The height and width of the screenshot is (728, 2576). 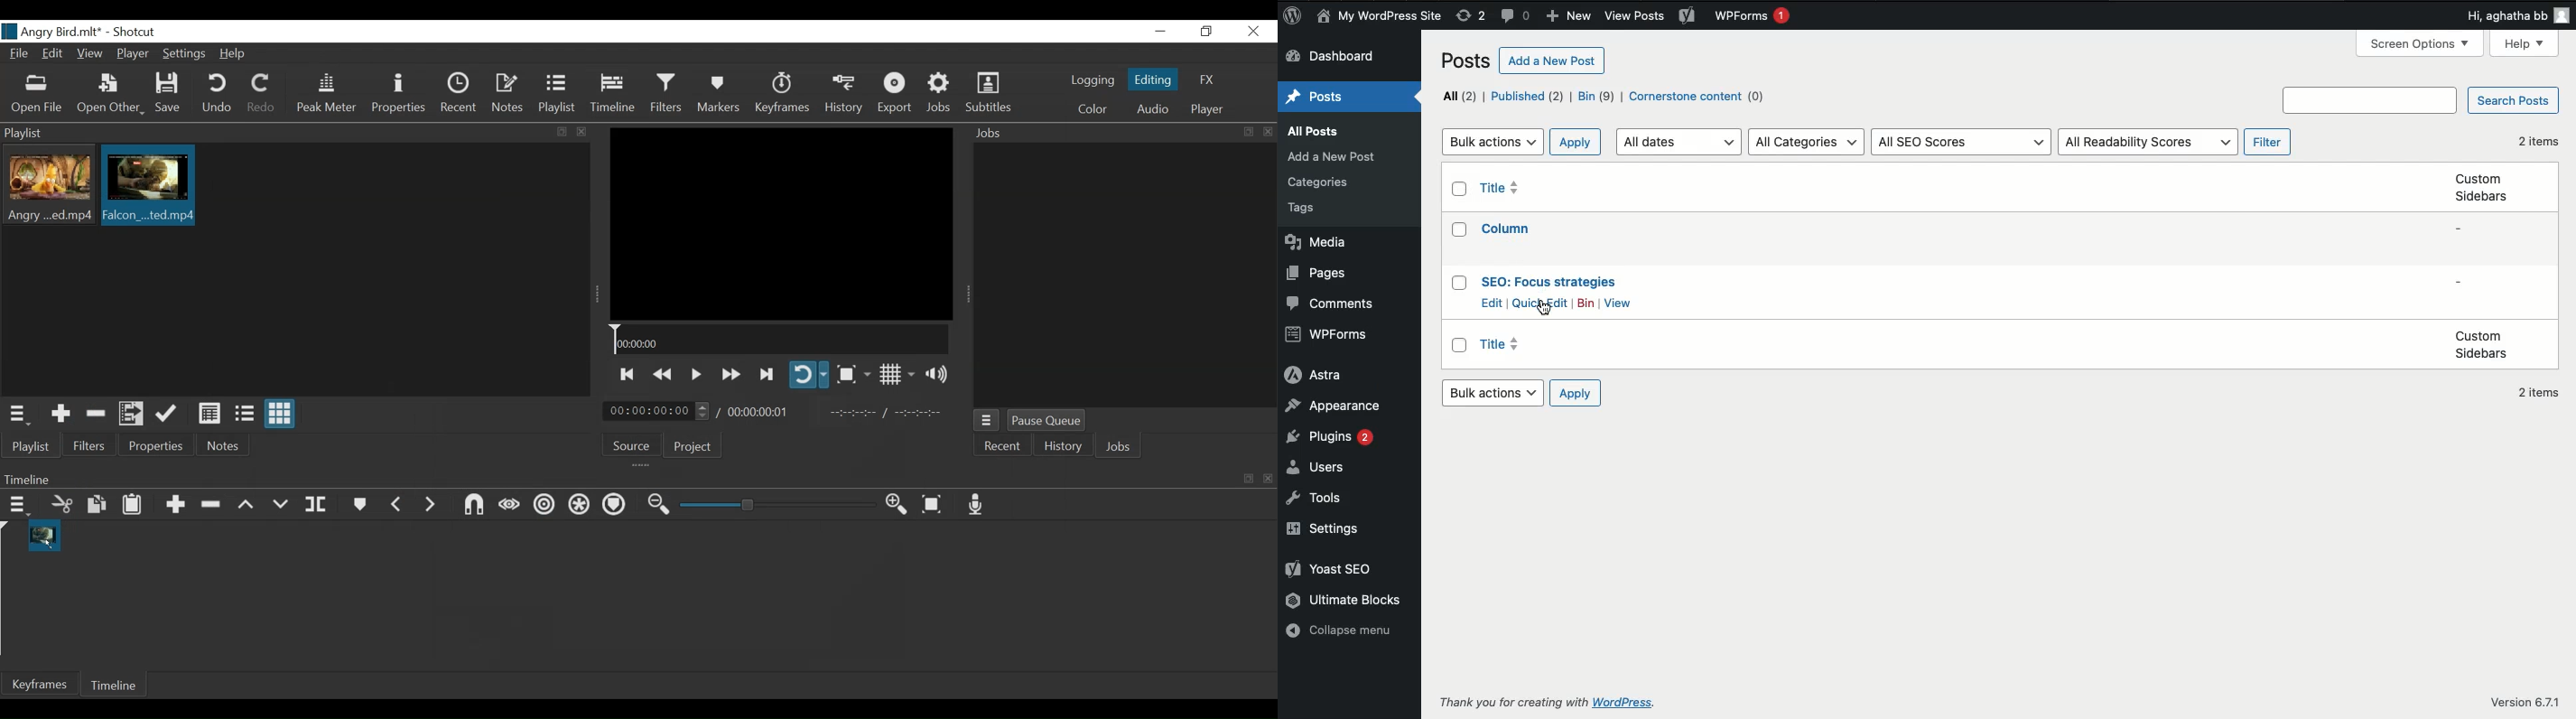 What do you see at coordinates (31, 446) in the screenshot?
I see `Playlist` at bounding box center [31, 446].